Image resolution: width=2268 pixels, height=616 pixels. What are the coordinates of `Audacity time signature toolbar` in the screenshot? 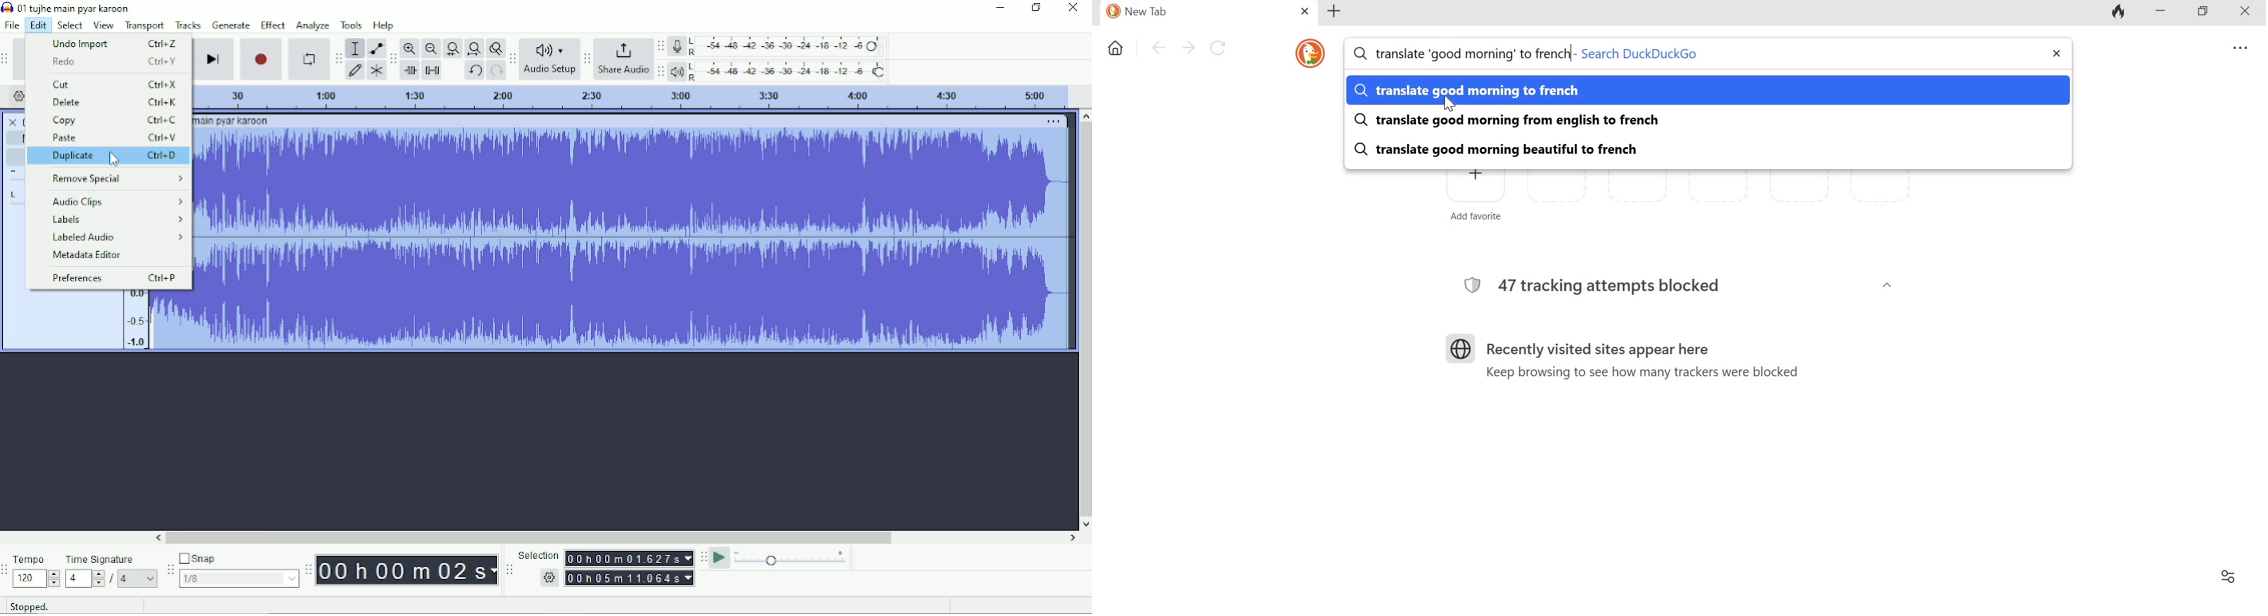 It's located at (7, 570).